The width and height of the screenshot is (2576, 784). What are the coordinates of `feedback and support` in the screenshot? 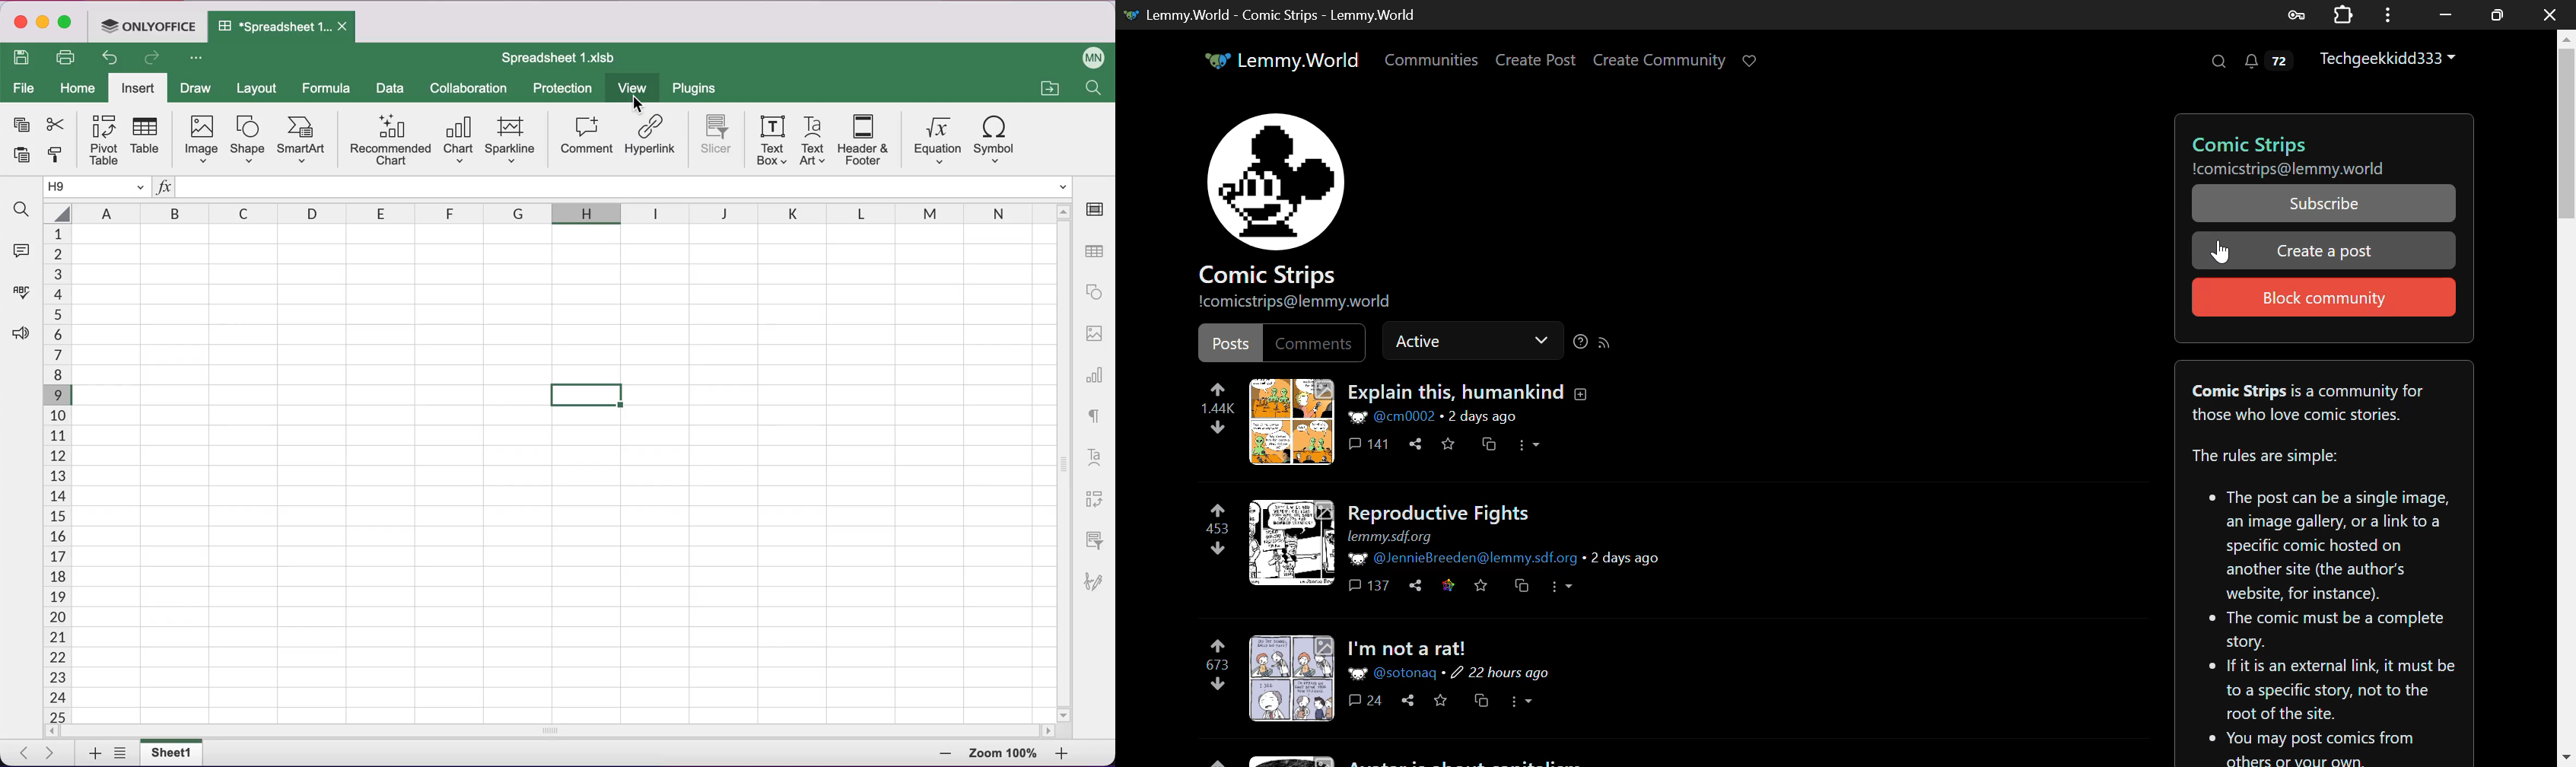 It's located at (23, 346).